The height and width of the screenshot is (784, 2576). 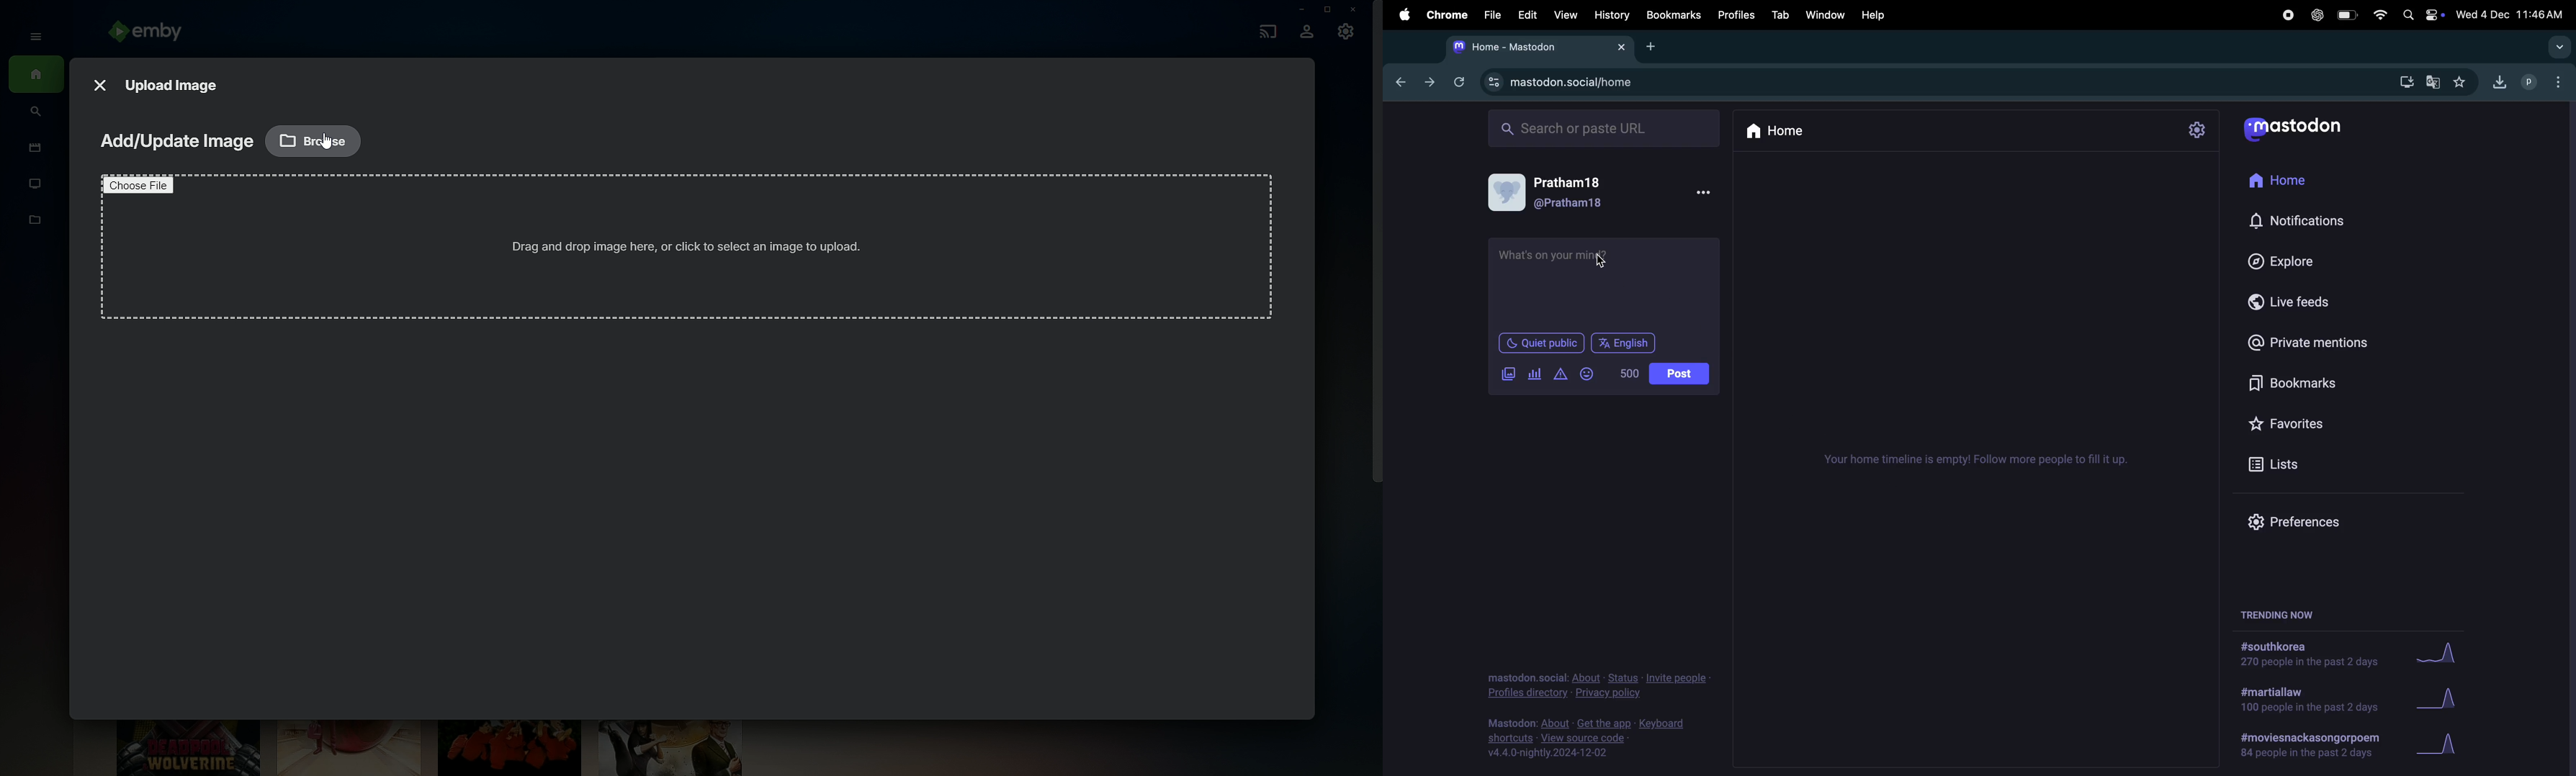 What do you see at coordinates (2307, 702) in the screenshot?
I see `#martiallaw` at bounding box center [2307, 702].